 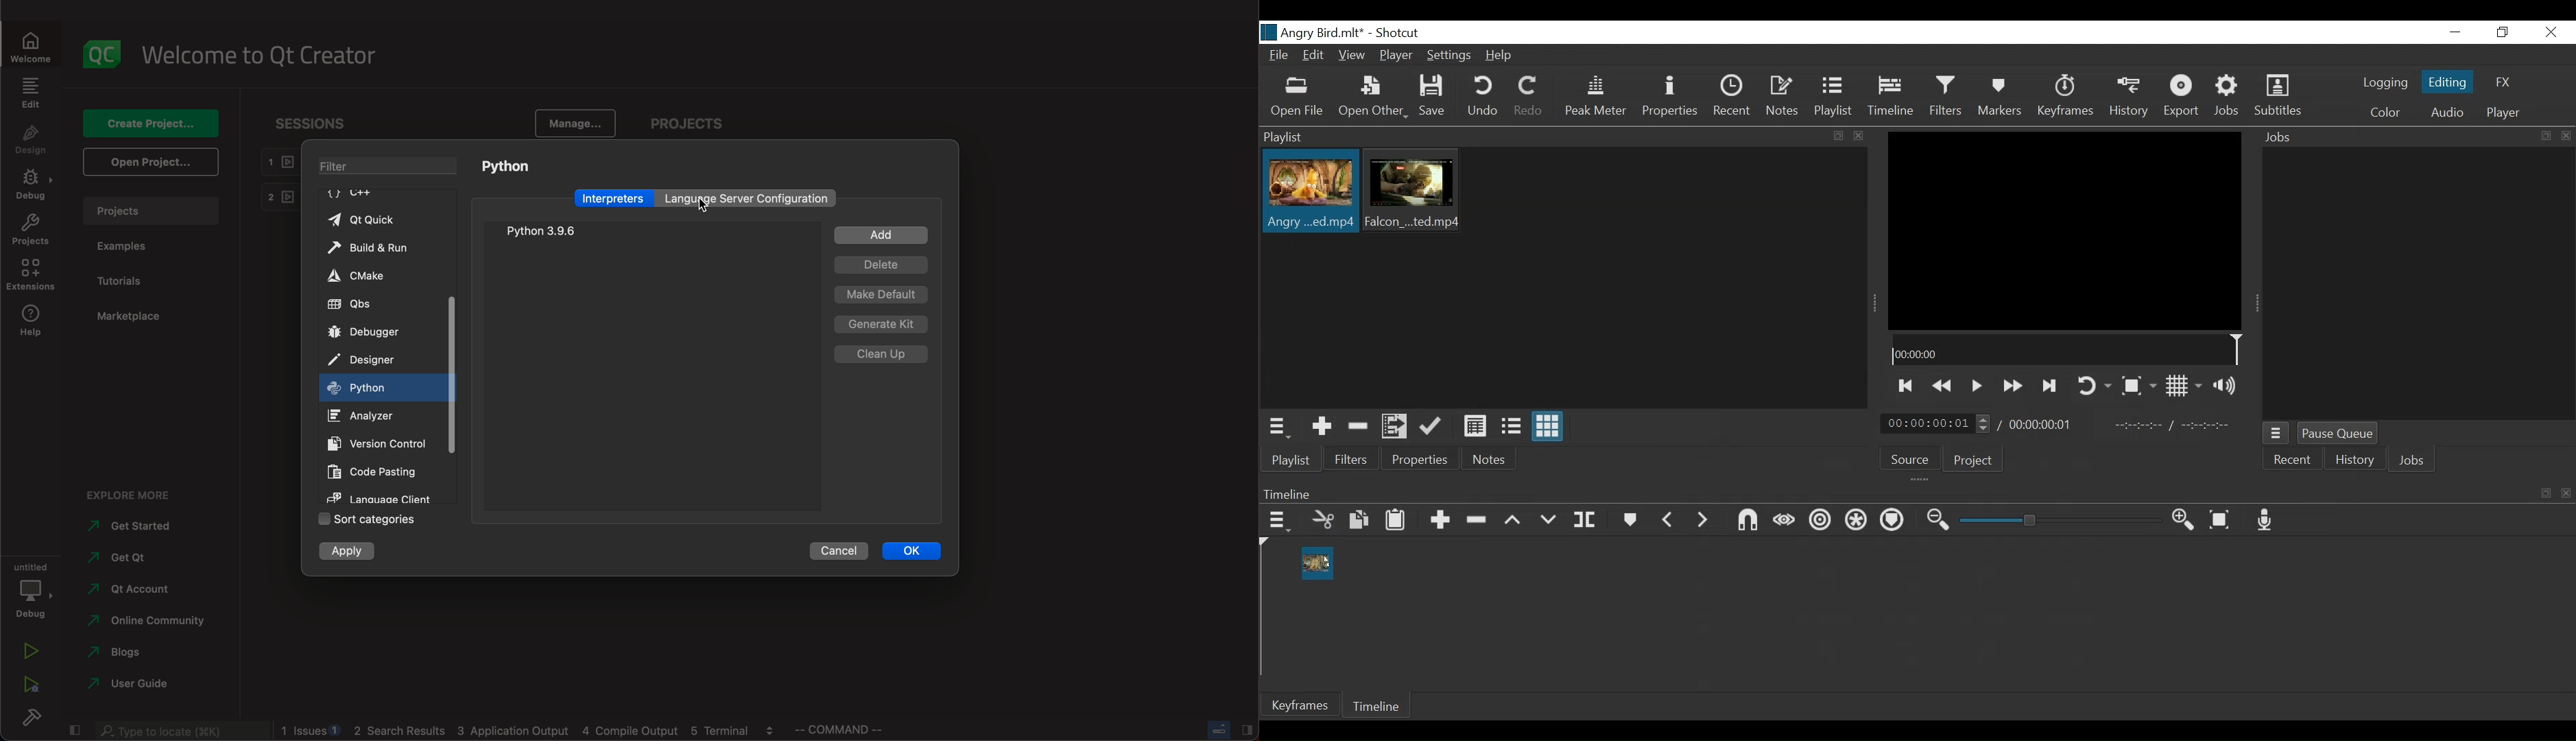 I want to click on Ripple all tracks, so click(x=1855, y=520).